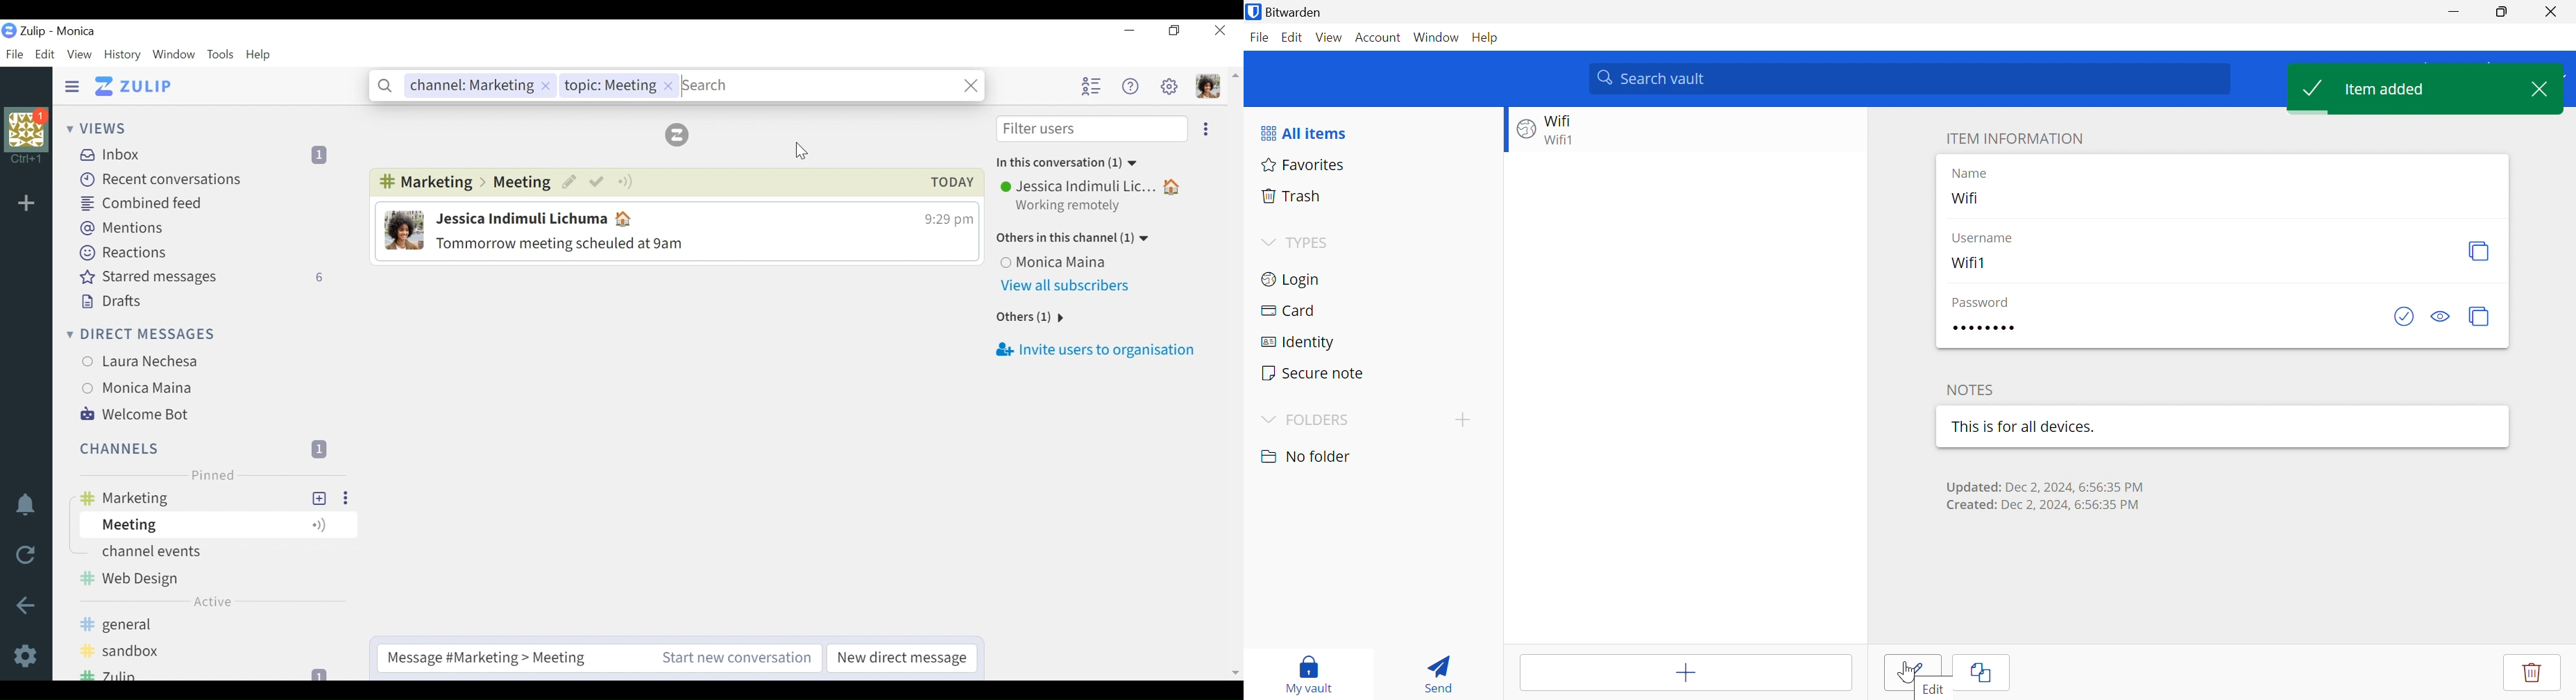 The width and height of the screenshot is (2576, 700). Describe the element at coordinates (1328, 37) in the screenshot. I see `View` at that location.